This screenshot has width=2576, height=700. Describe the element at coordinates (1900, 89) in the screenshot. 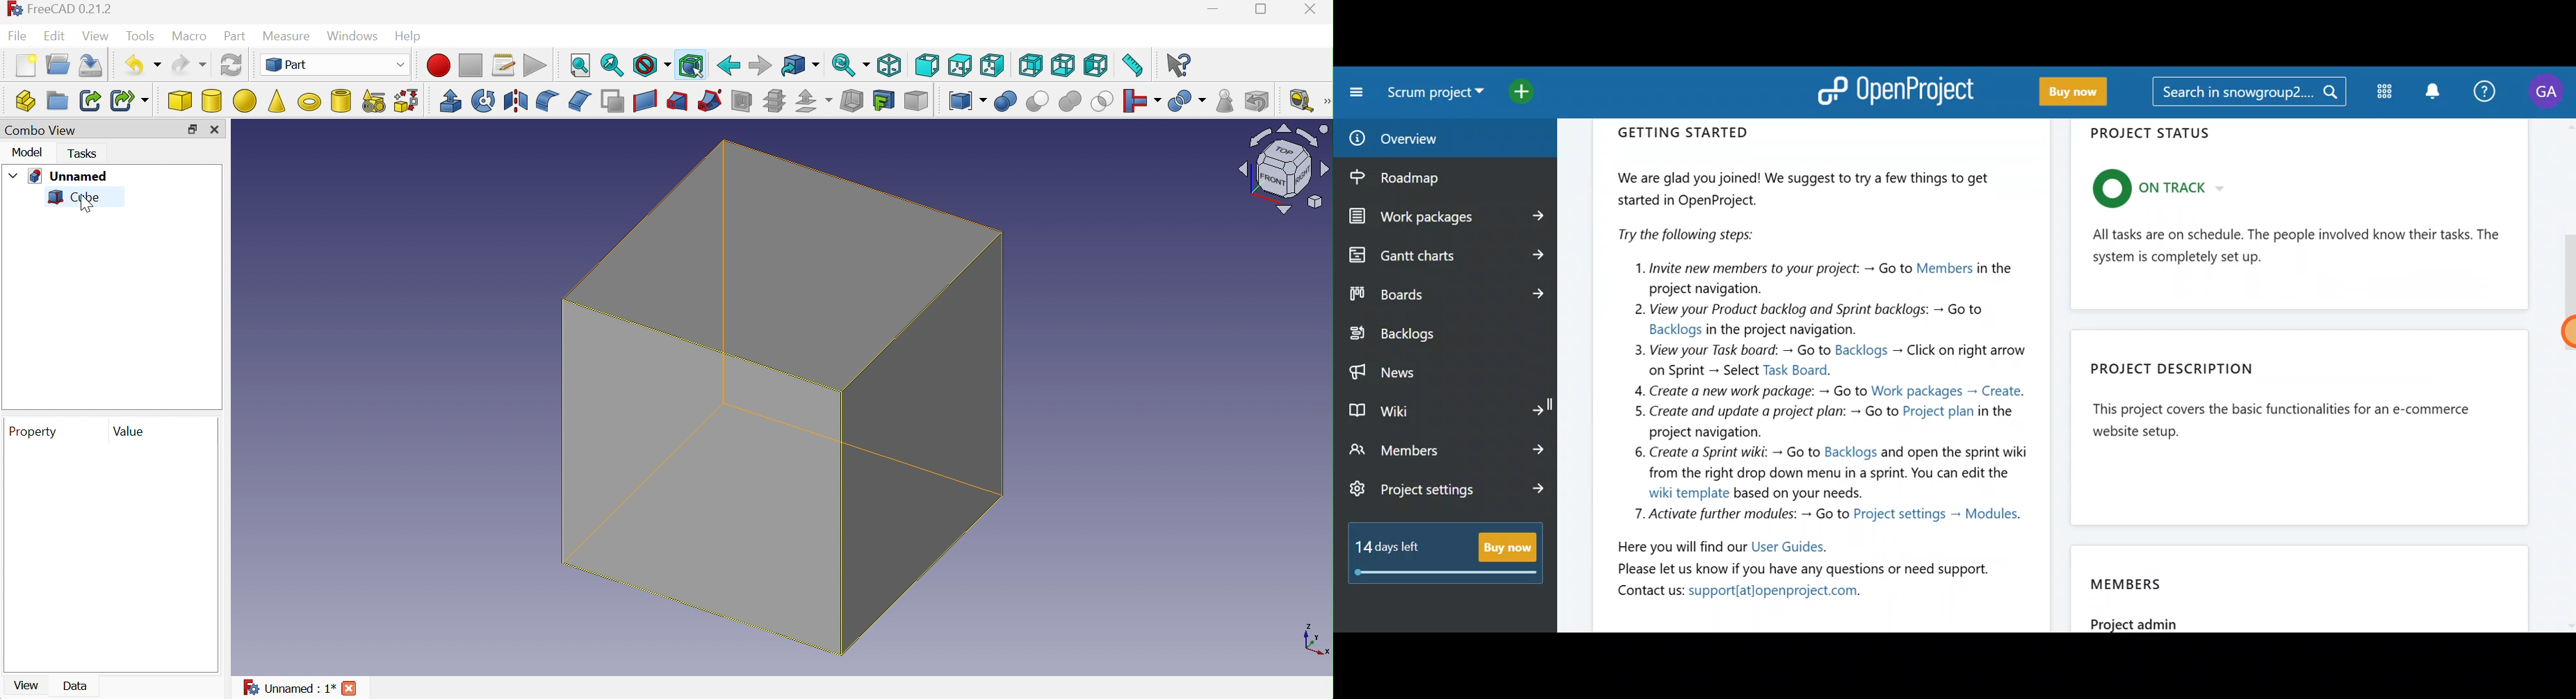

I see `OpenProject` at that location.